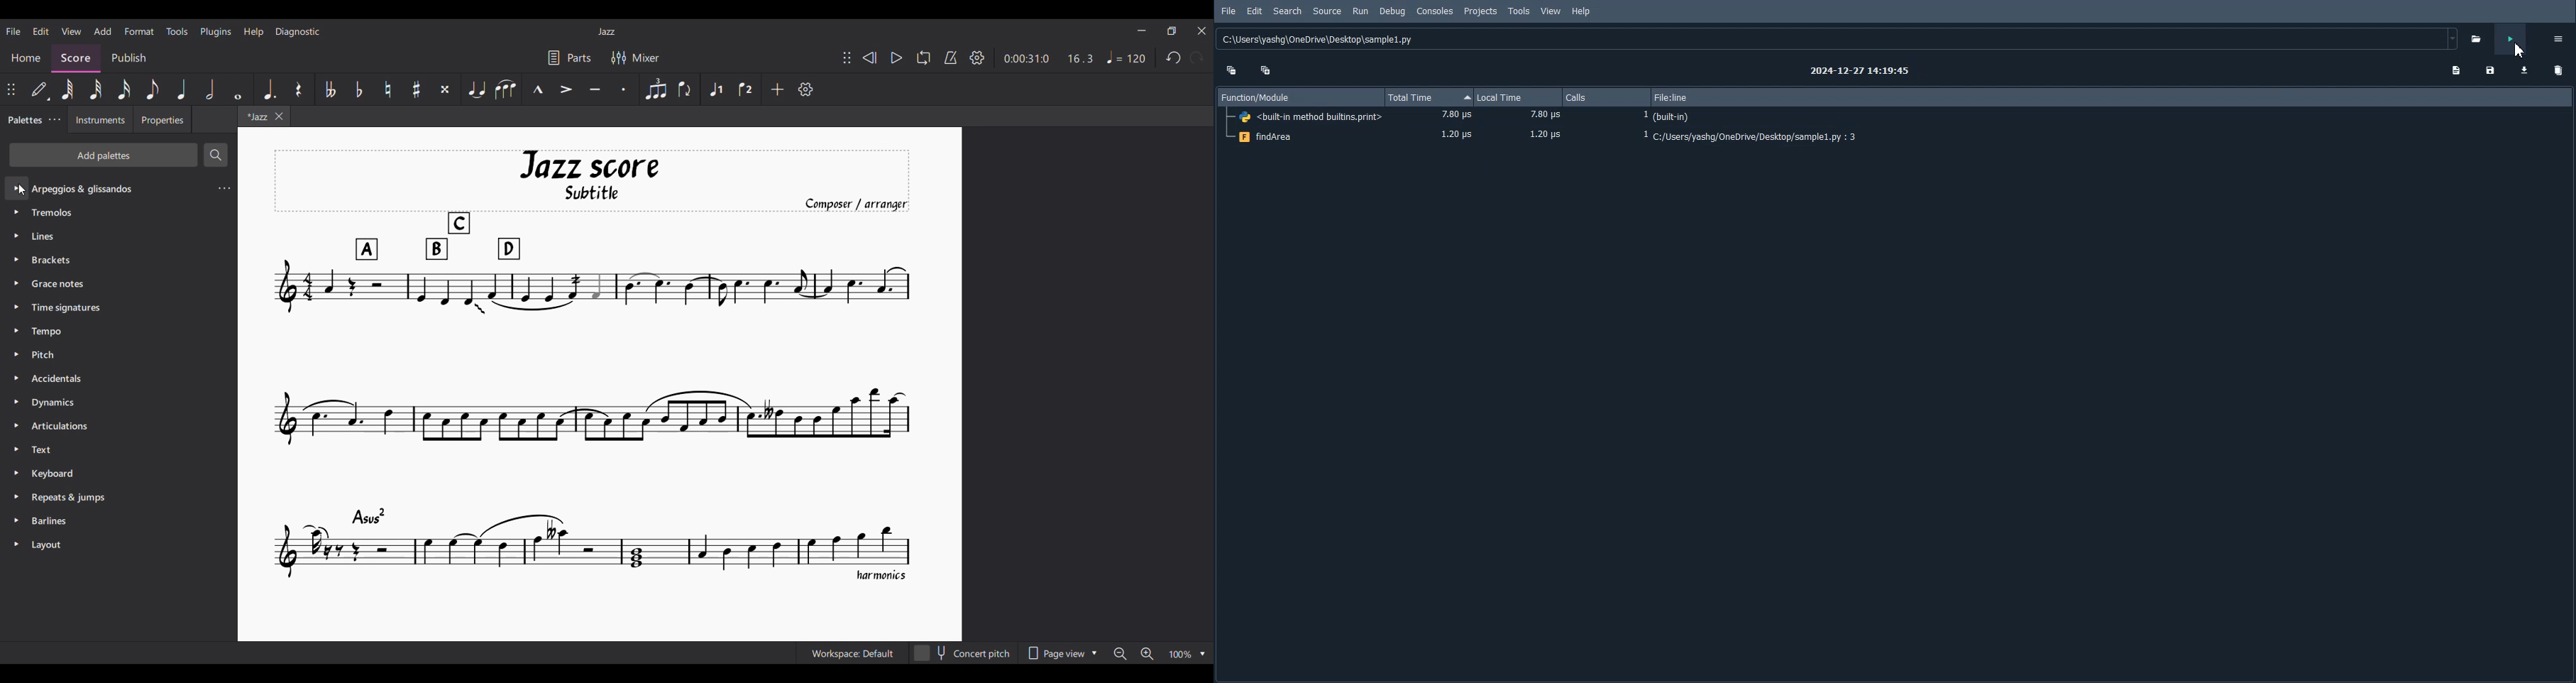 Image resolution: width=2576 pixels, height=700 pixels. Describe the element at coordinates (2455, 70) in the screenshot. I see `Show programs output` at that location.